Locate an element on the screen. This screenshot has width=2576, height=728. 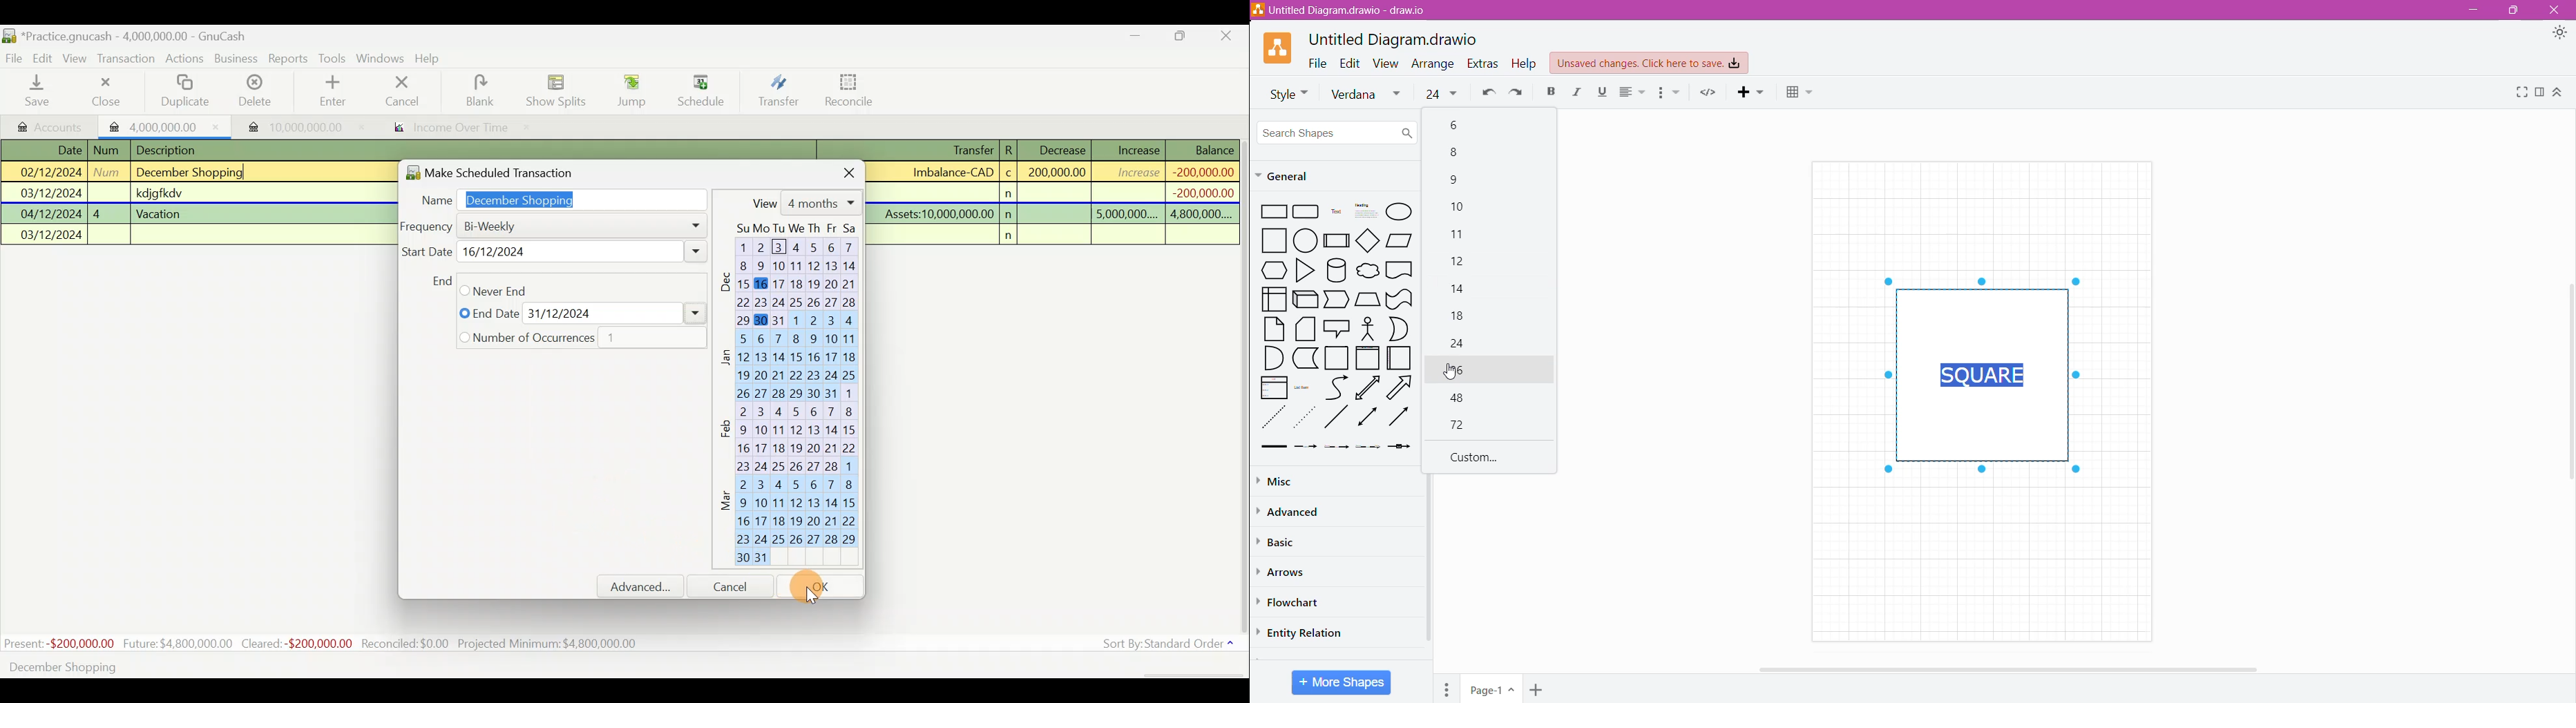
Vertical Scroll Bar is located at coordinates (1429, 557).